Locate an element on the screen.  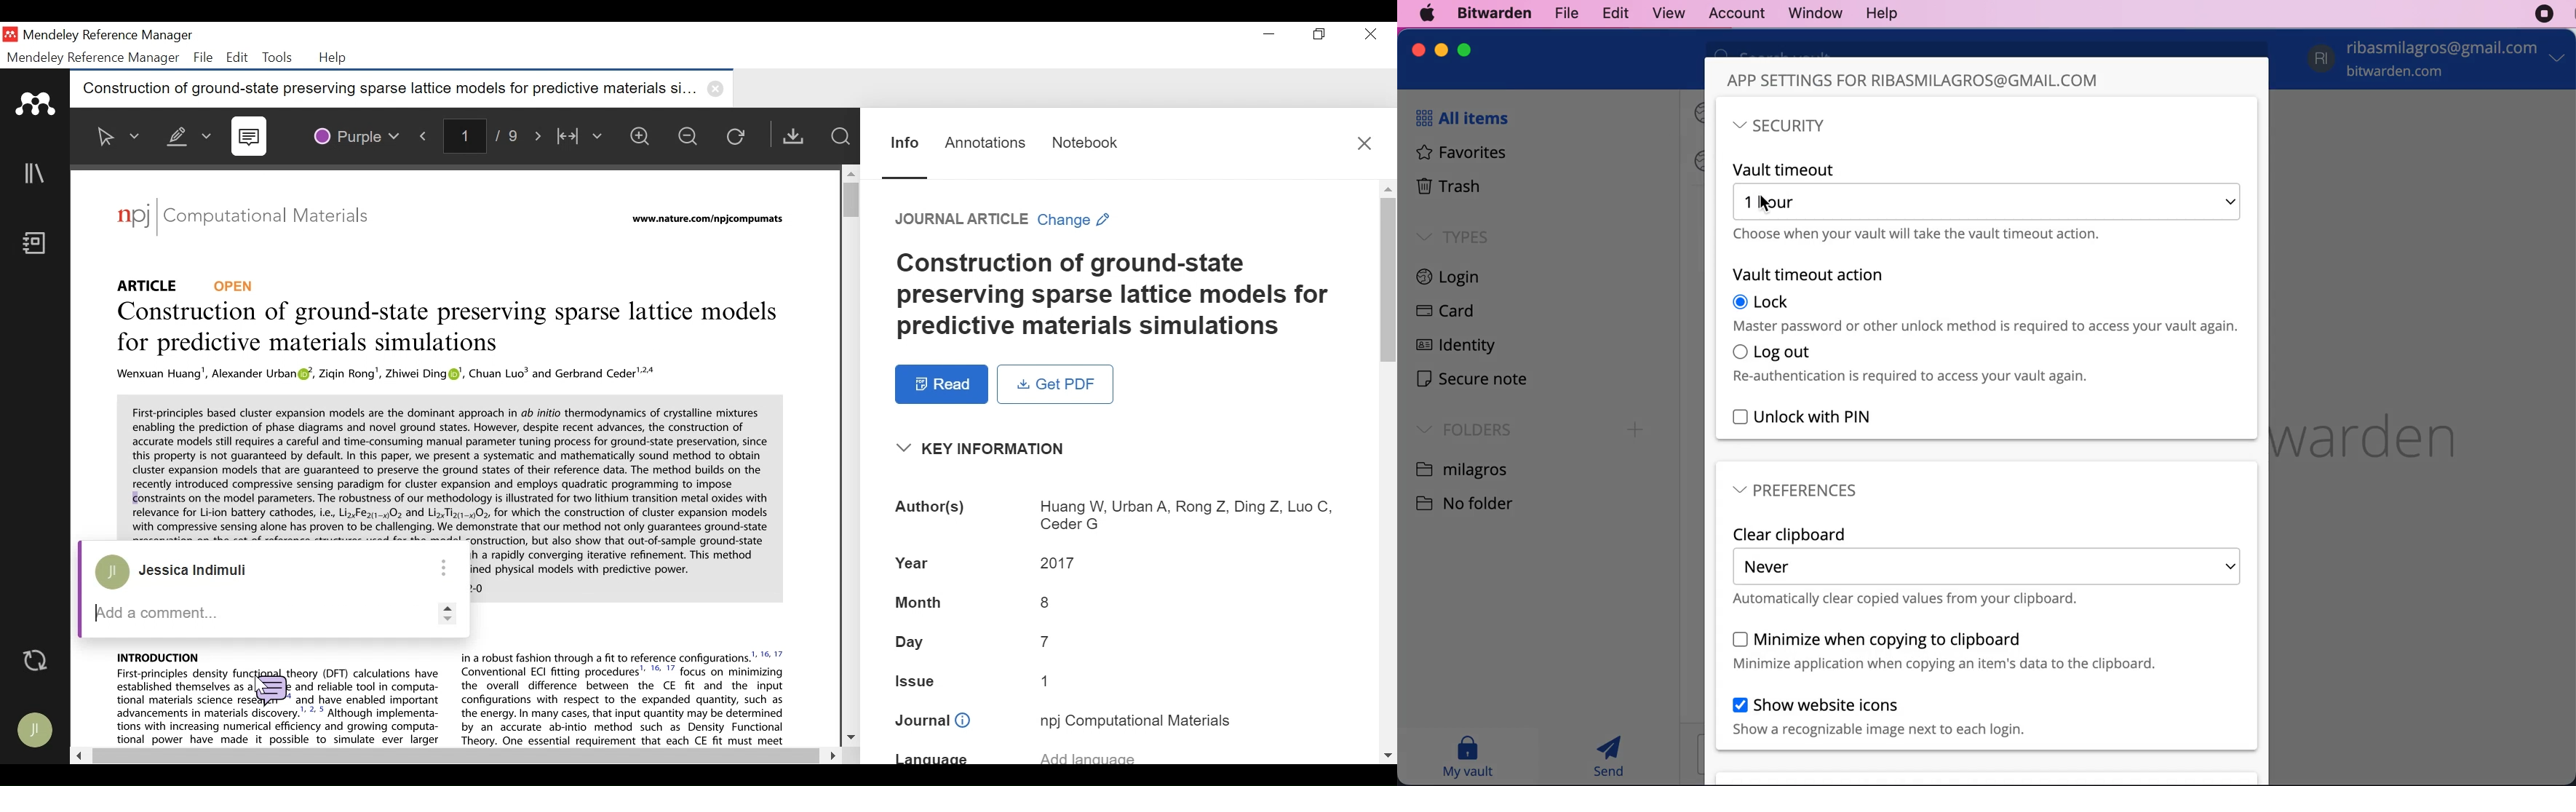
identity is located at coordinates (1453, 348).